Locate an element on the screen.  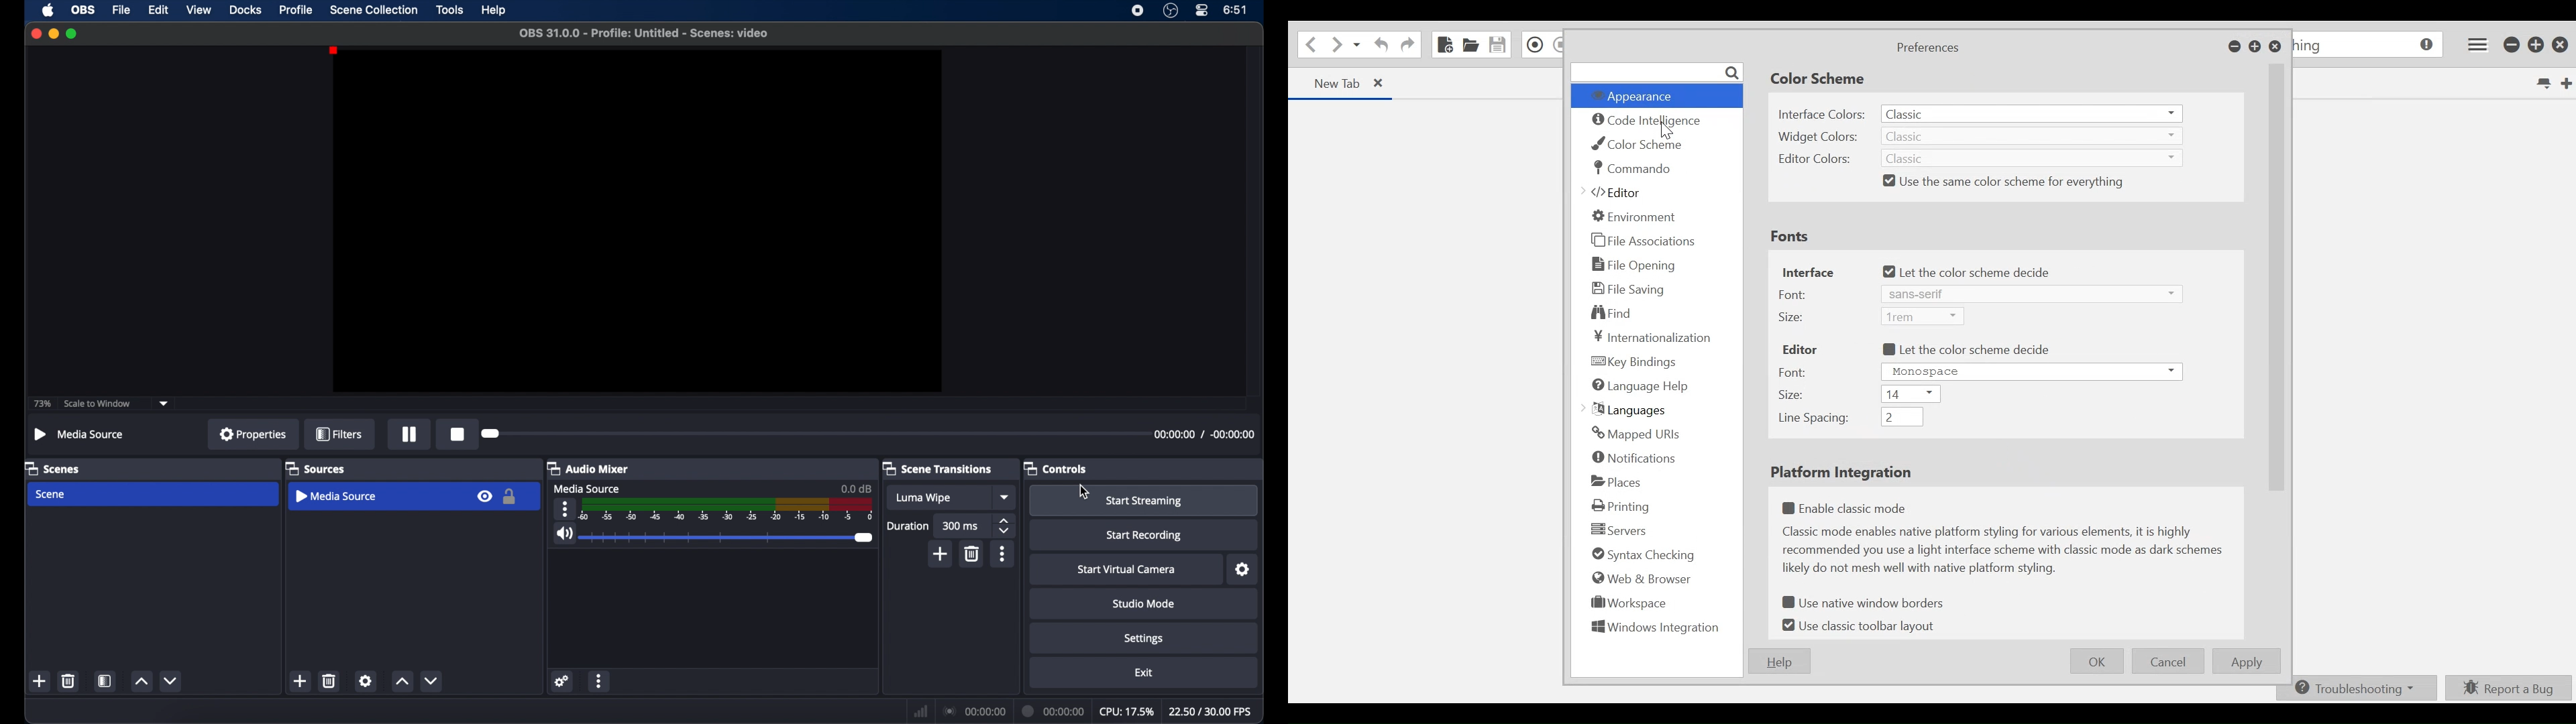
properties is located at coordinates (254, 434).